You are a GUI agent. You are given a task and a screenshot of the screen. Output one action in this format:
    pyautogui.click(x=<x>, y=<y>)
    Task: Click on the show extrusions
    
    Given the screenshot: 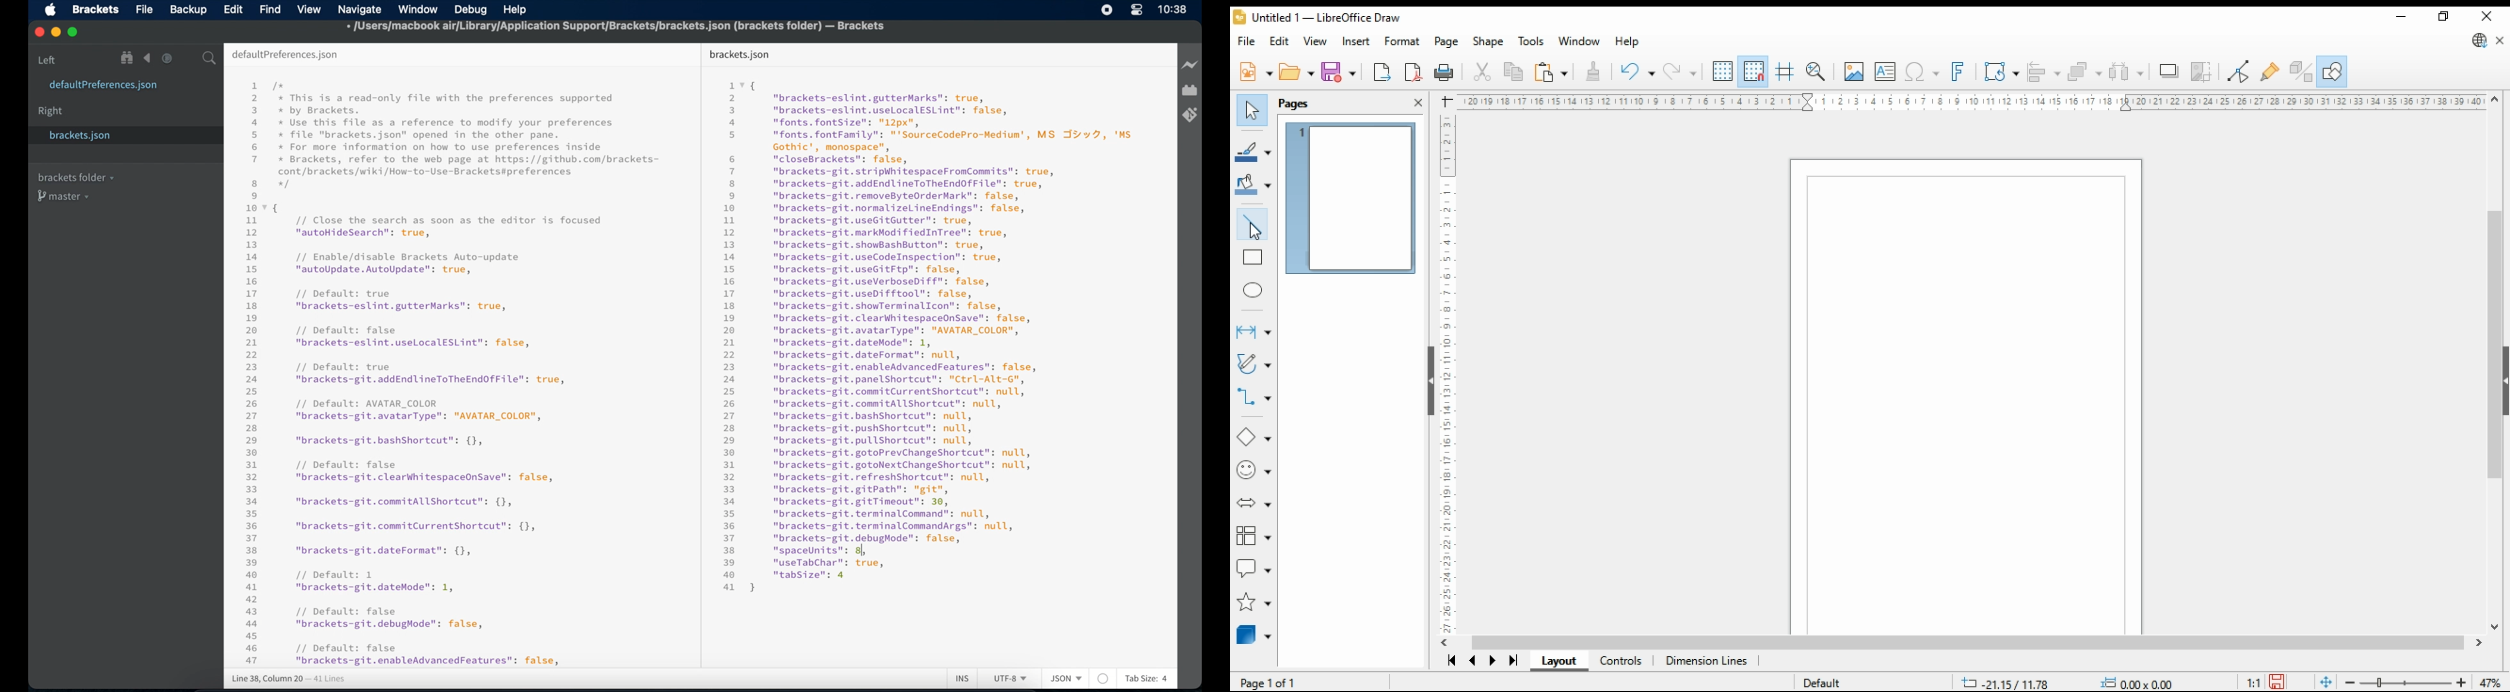 What is the action you would take?
    pyautogui.click(x=2300, y=71)
    